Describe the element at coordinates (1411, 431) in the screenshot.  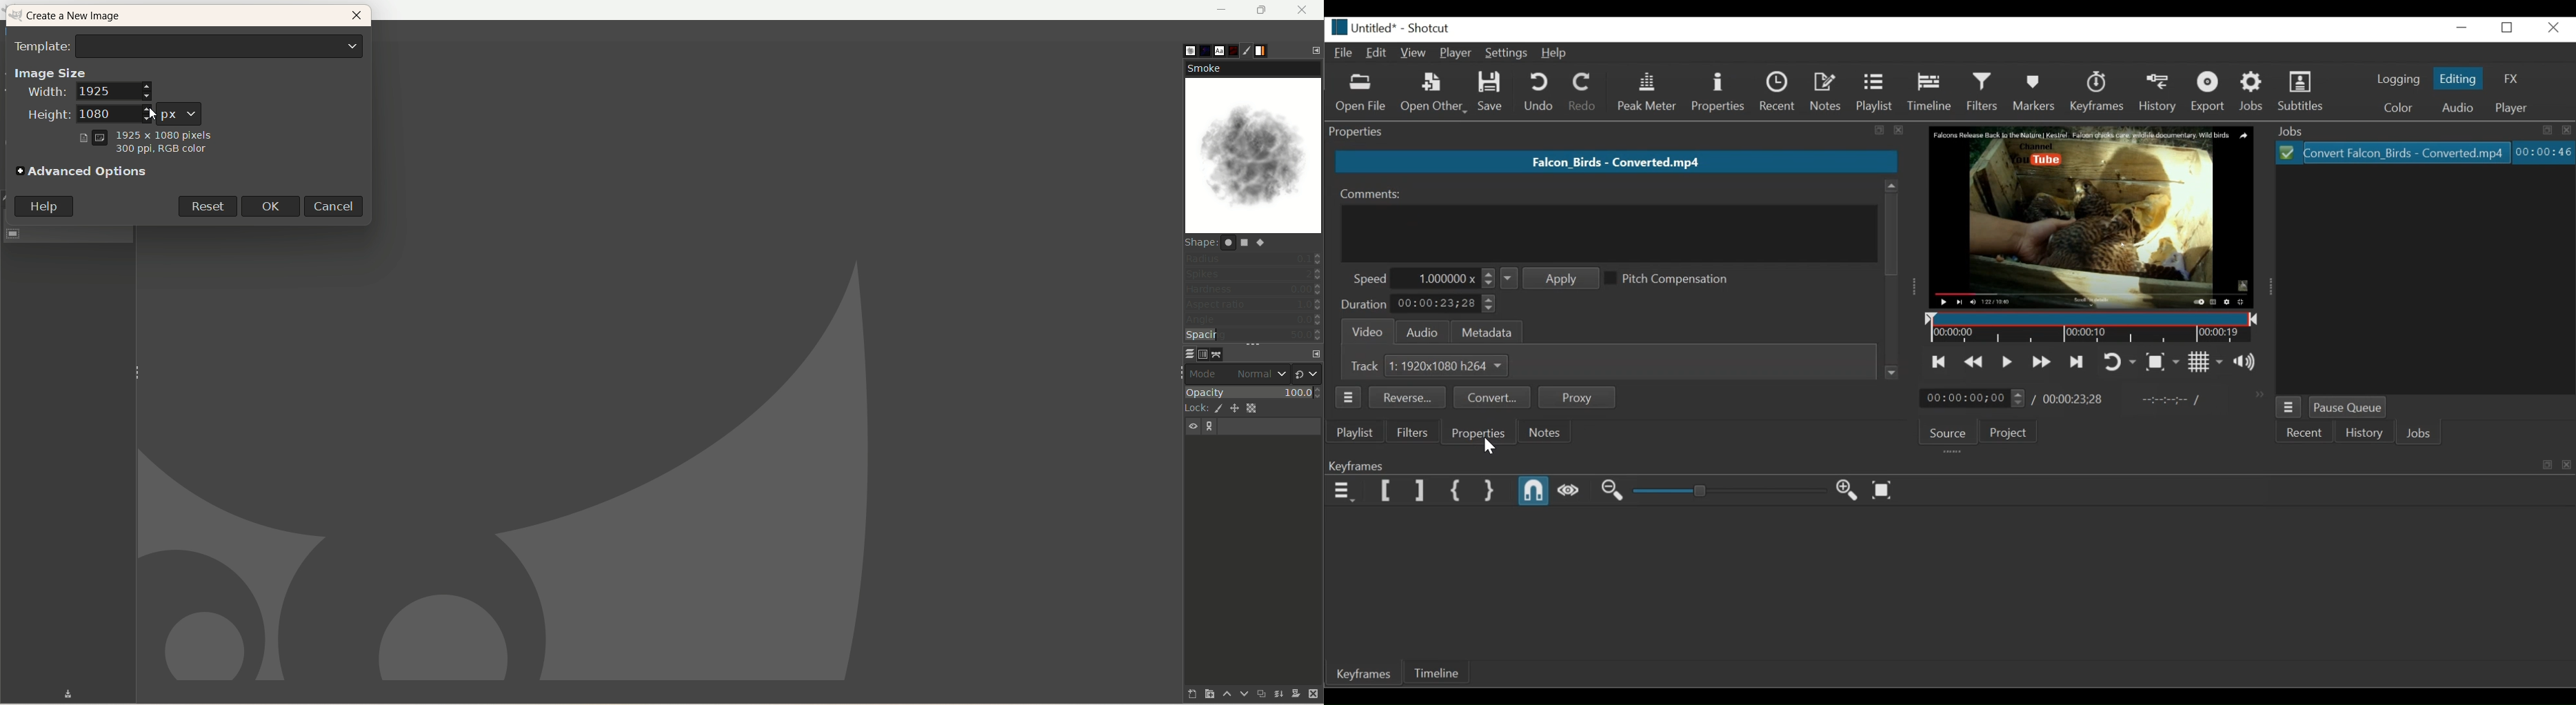
I see `Filters` at that location.